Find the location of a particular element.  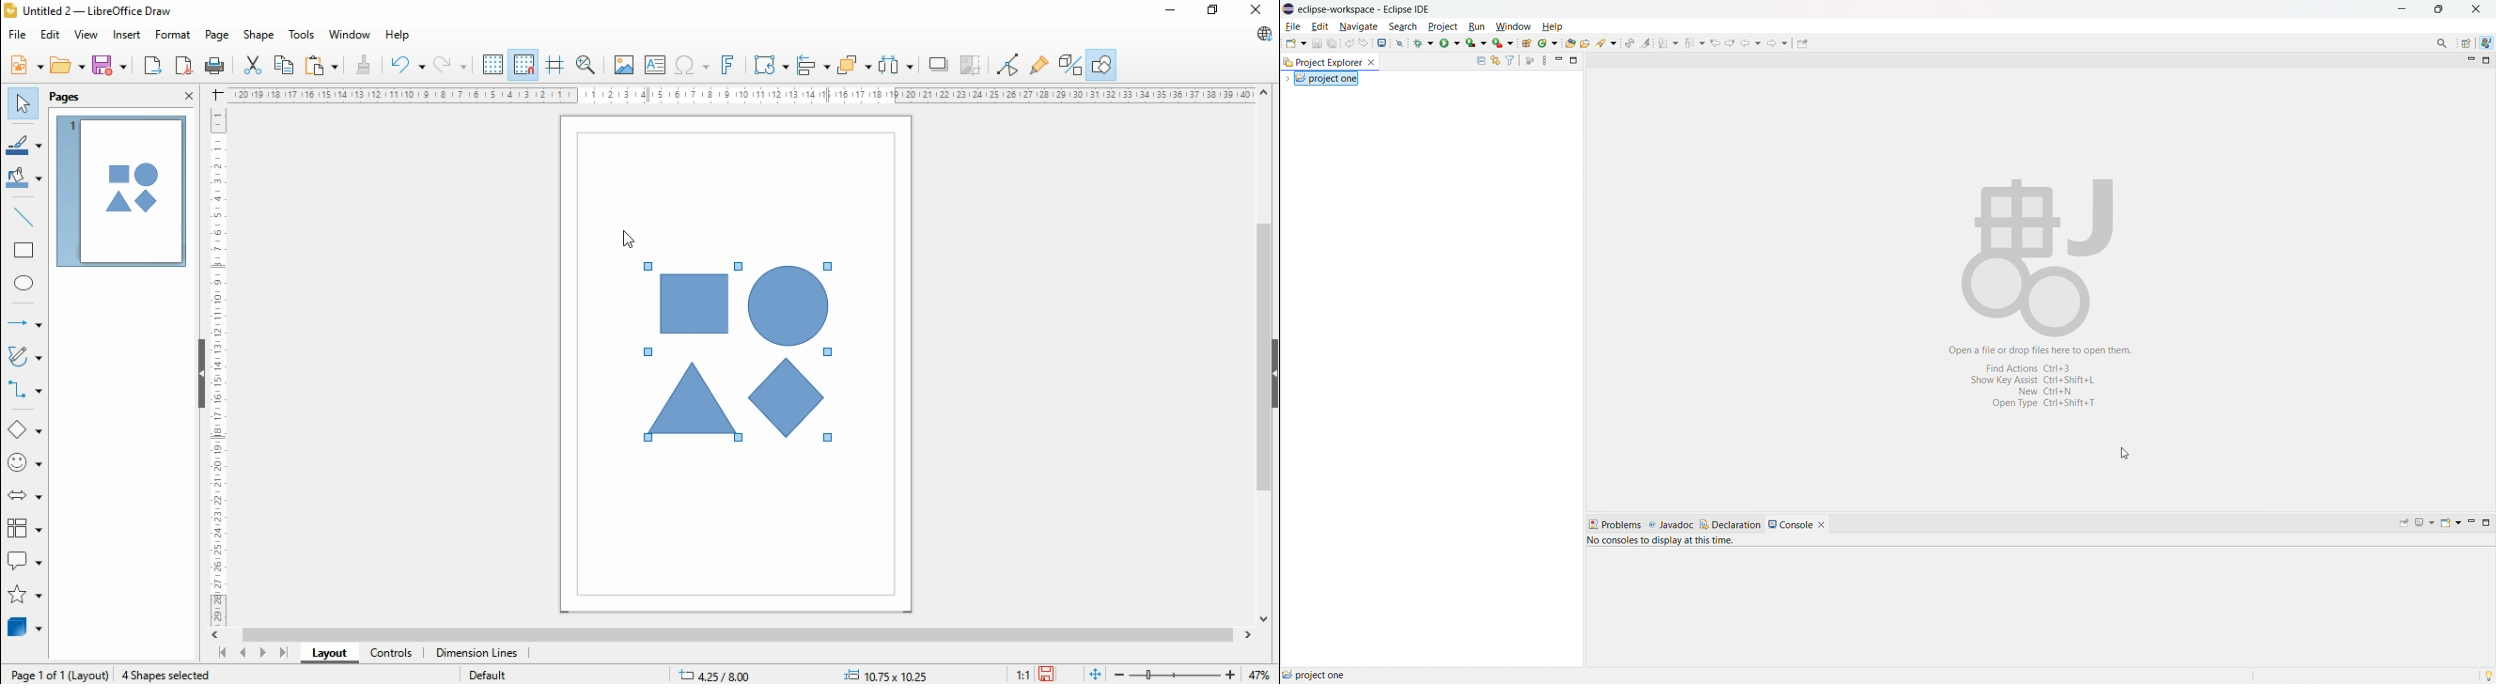

1:1 is located at coordinates (1023, 674).